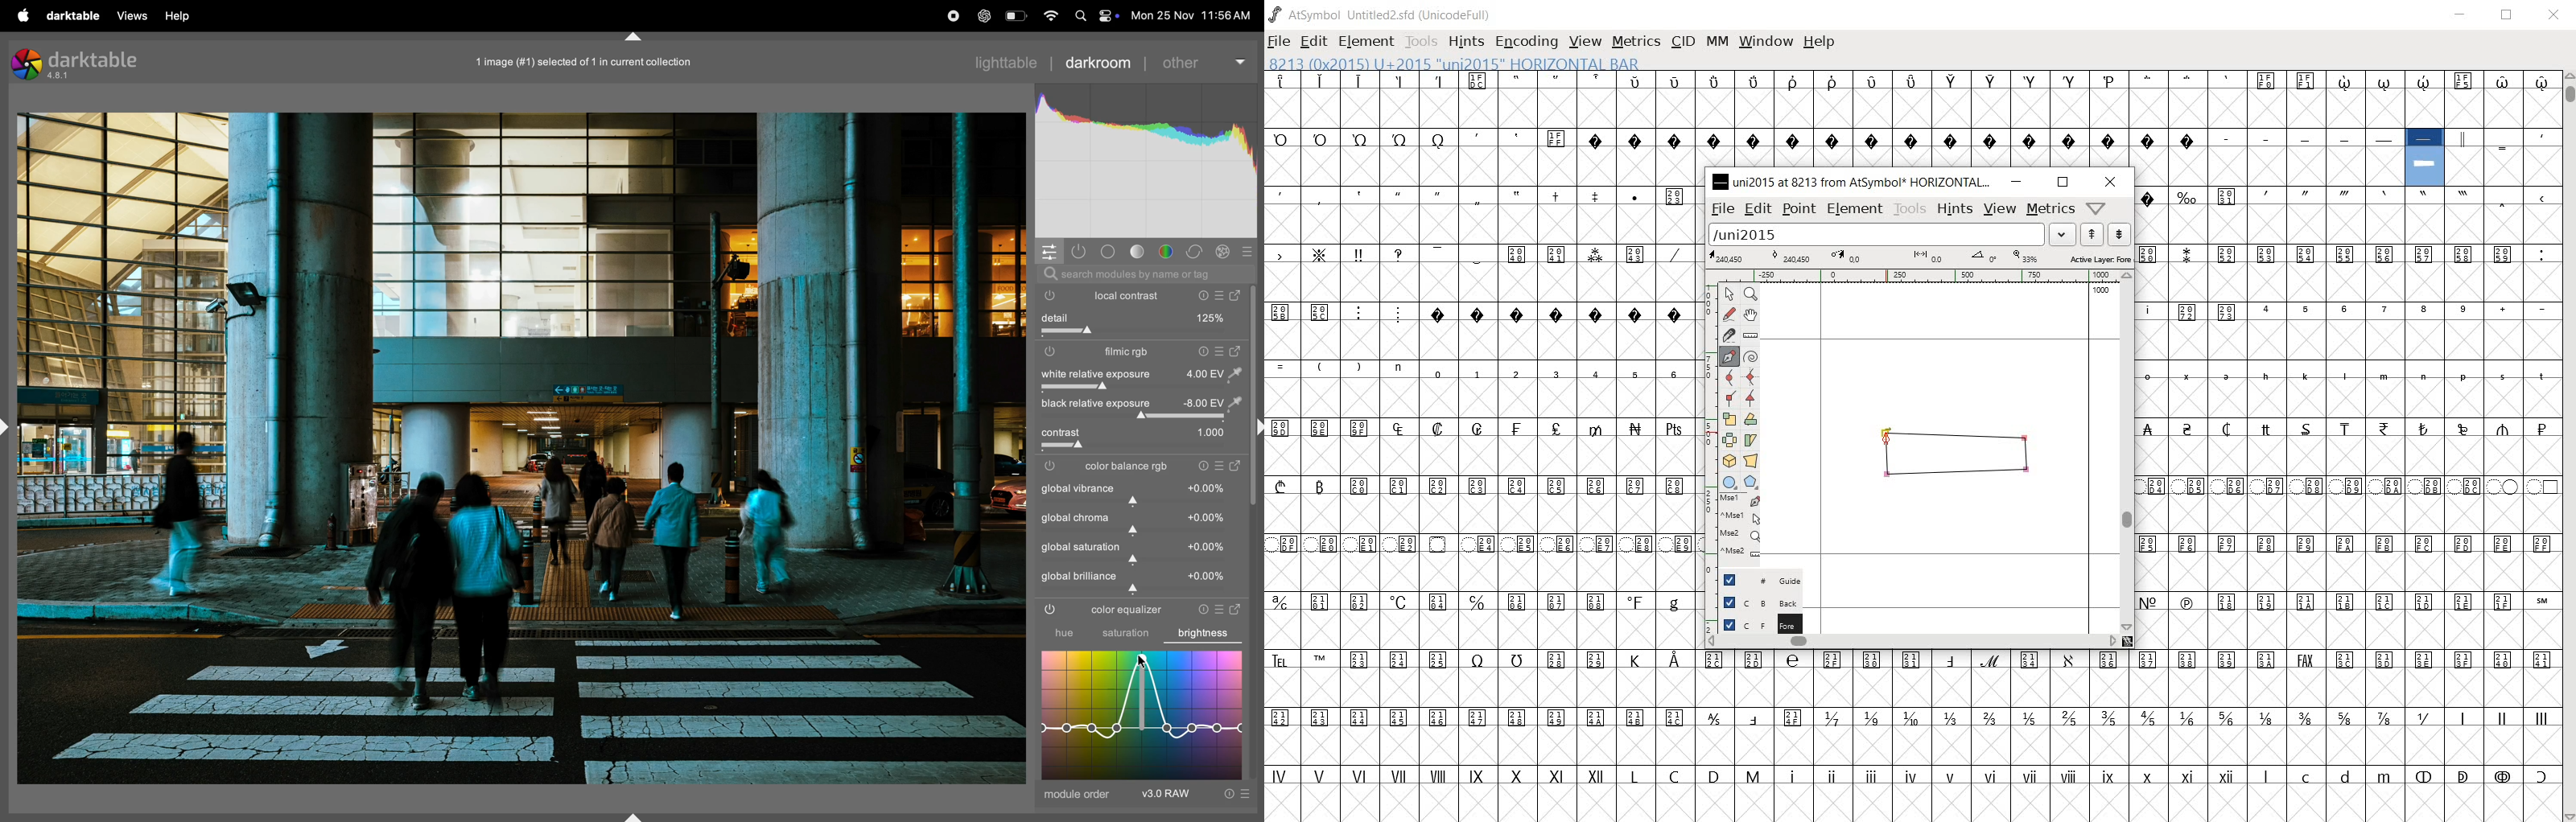  Describe the element at coordinates (1107, 249) in the screenshot. I see `base ` at that location.